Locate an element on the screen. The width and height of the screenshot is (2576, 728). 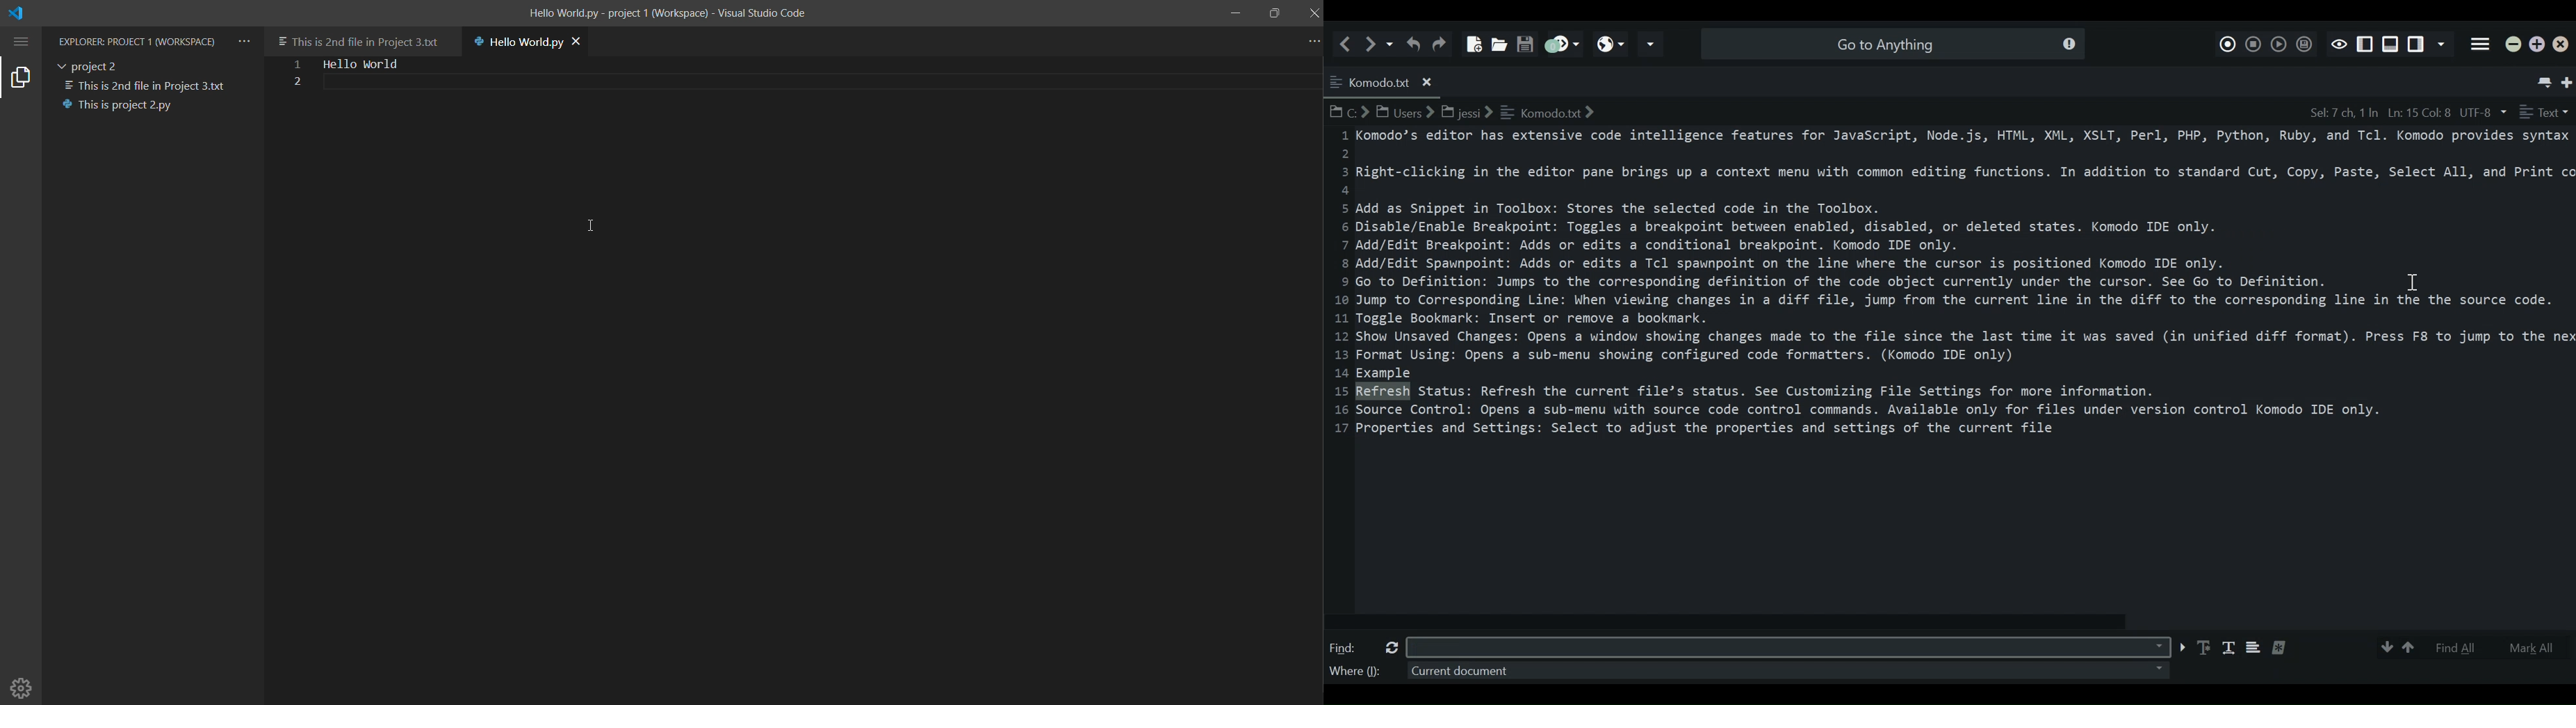
explorer is located at coordinates (22, 79).